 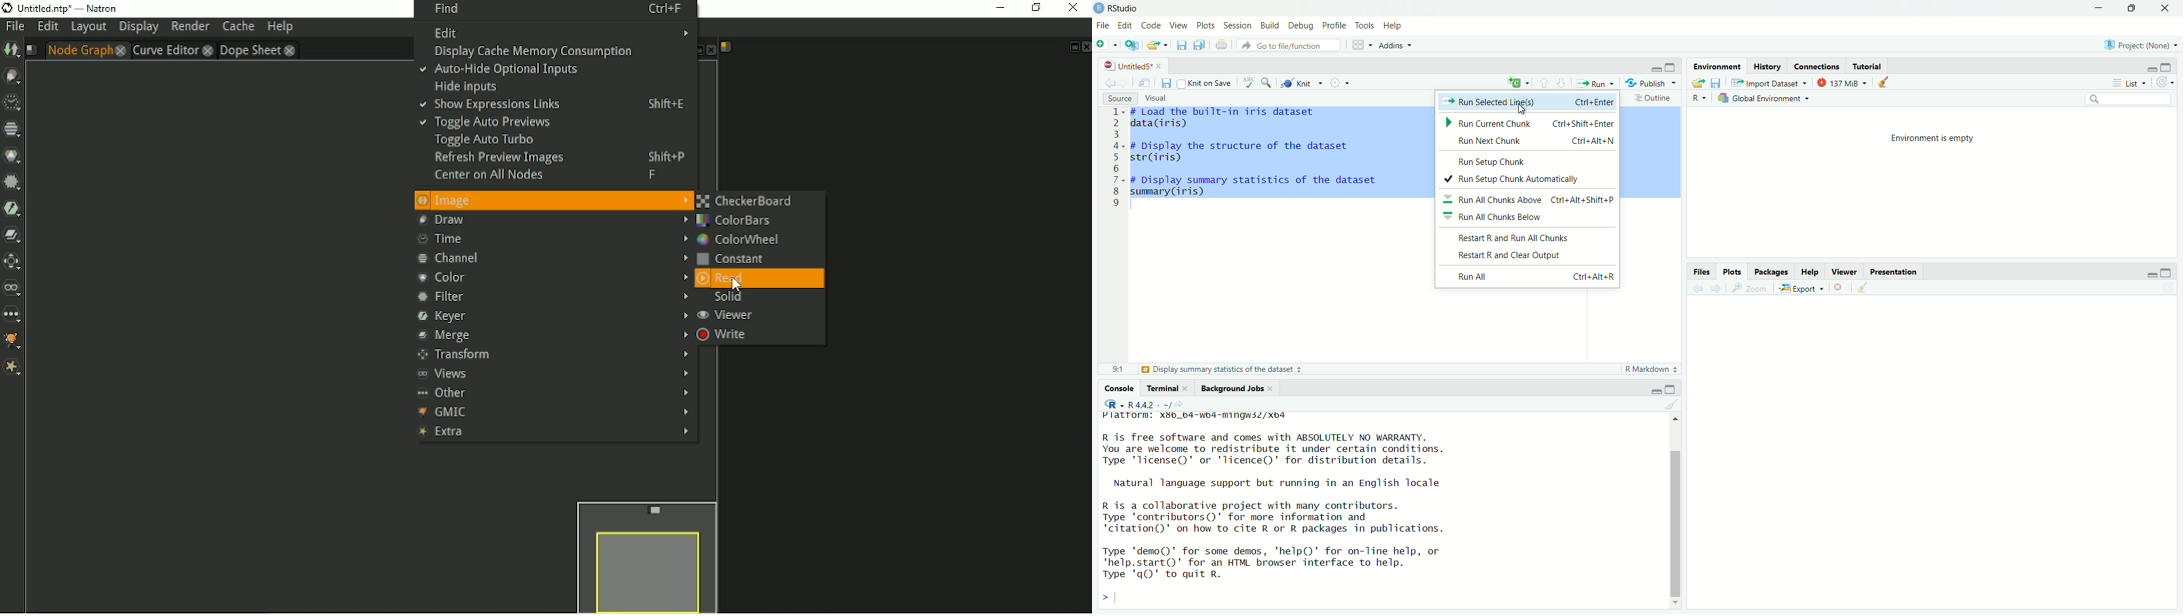 I want to click on History, so click(x=1767, y=67).